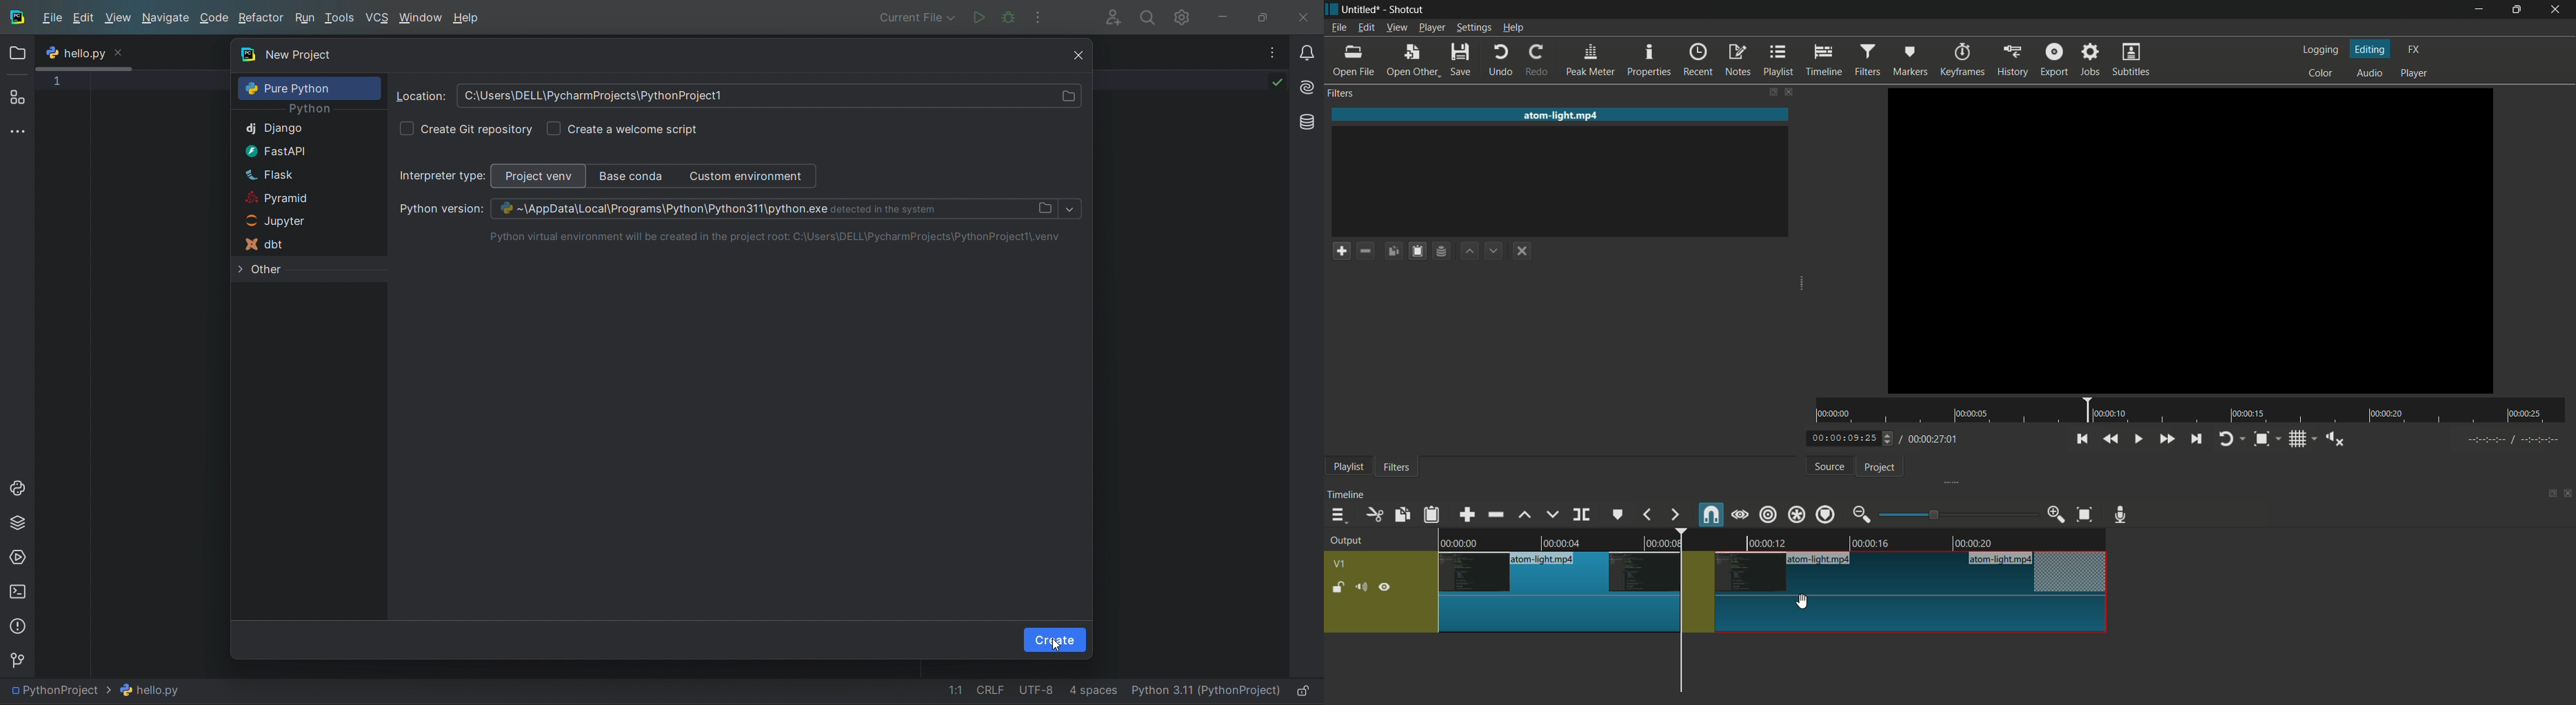  What do you see at coordinates (1473, 28) in the screenshot?
I see `settings menu` at bounding box center [1473, 28].